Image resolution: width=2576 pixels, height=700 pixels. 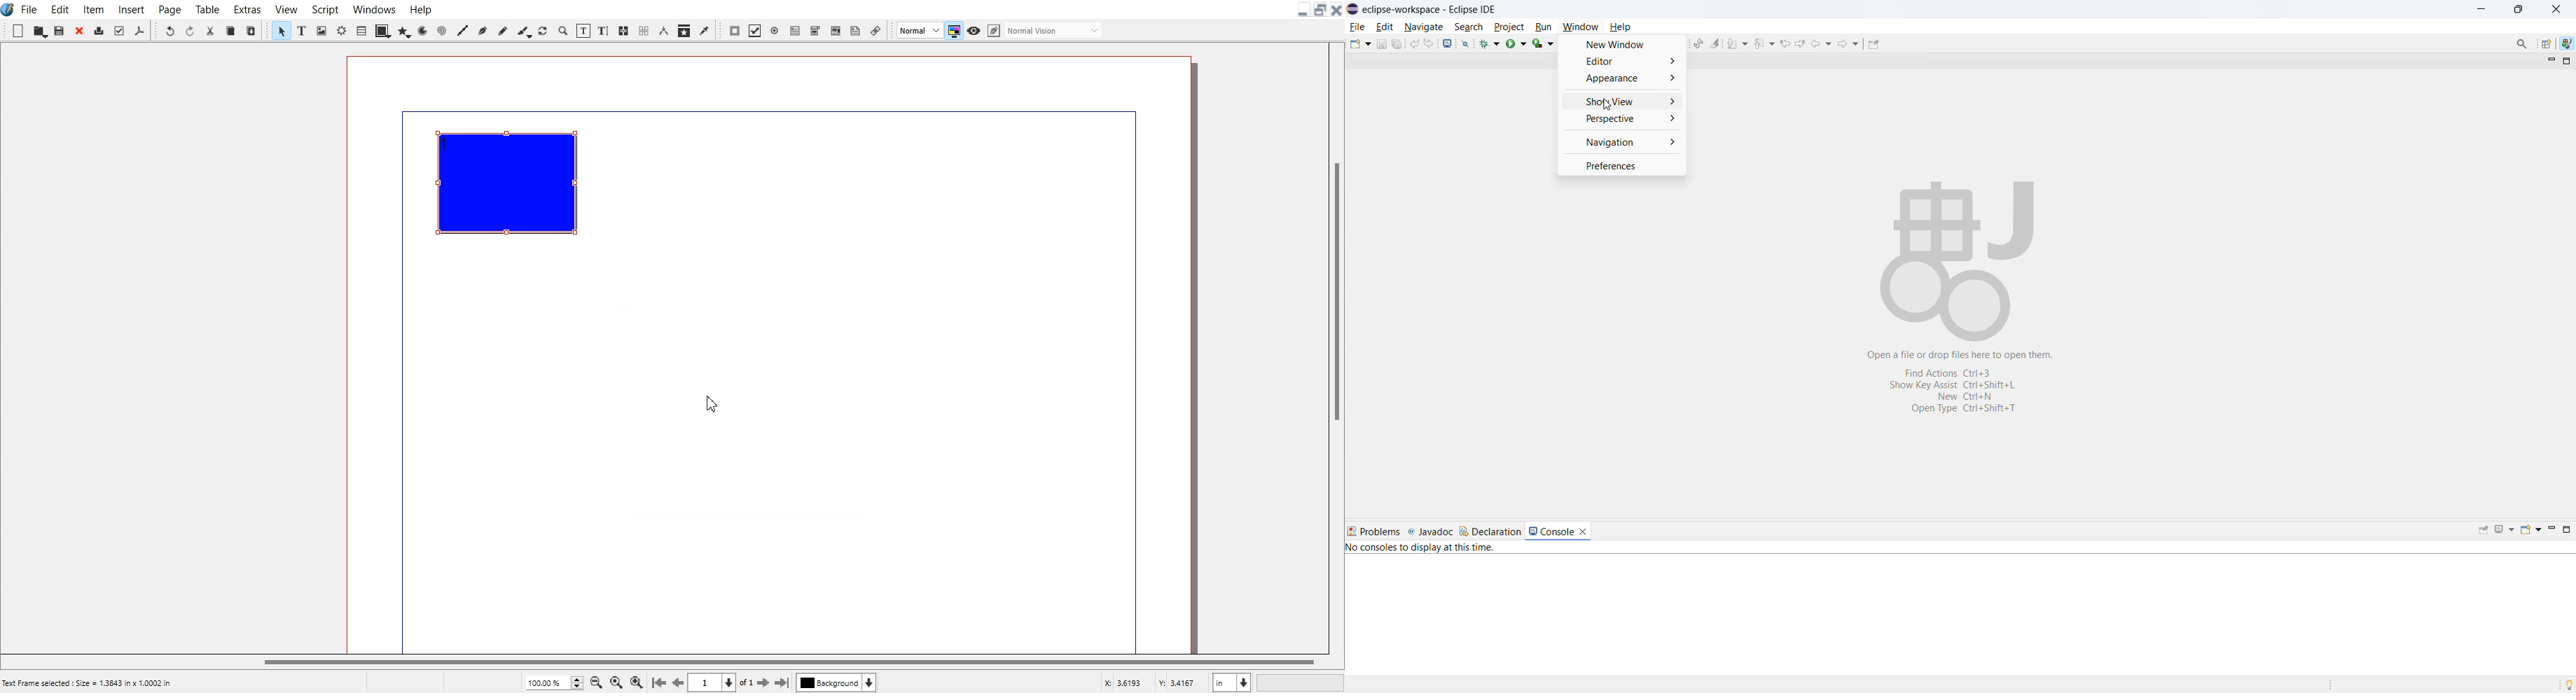 I want to click on Polygon, so click(x=404, y=29).